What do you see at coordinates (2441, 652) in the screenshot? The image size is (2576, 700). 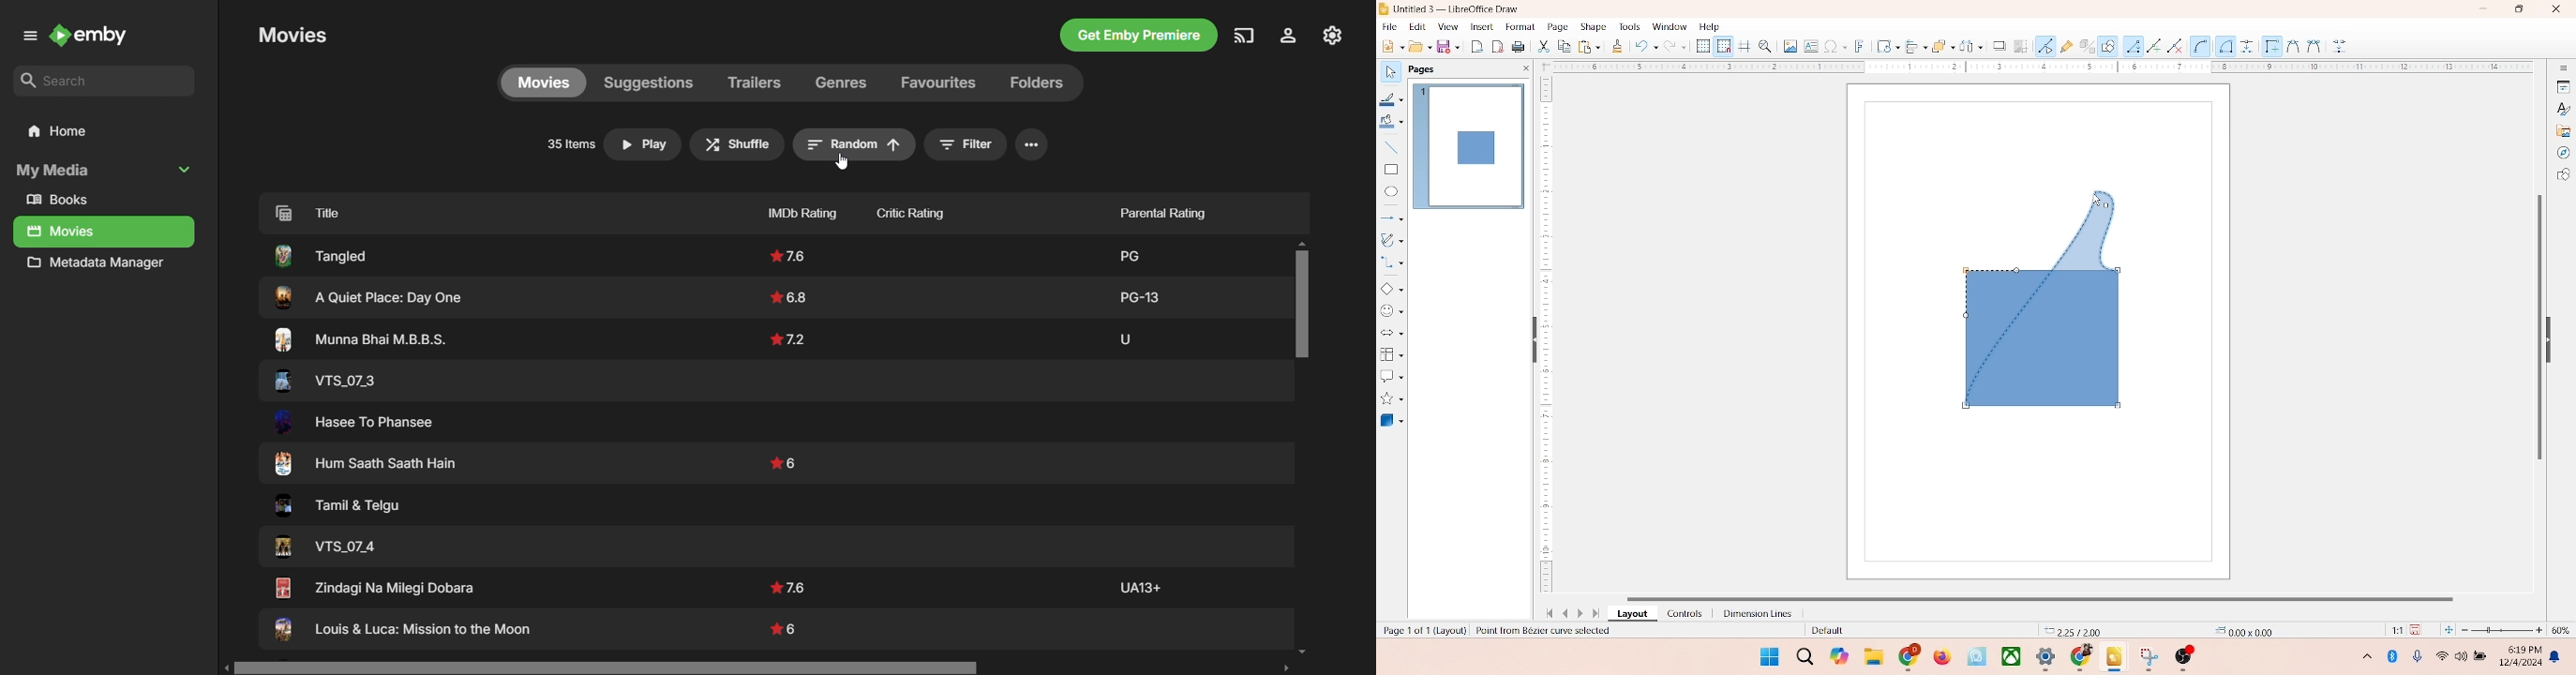 I see `wifi` at bounding box center [2441, 652].